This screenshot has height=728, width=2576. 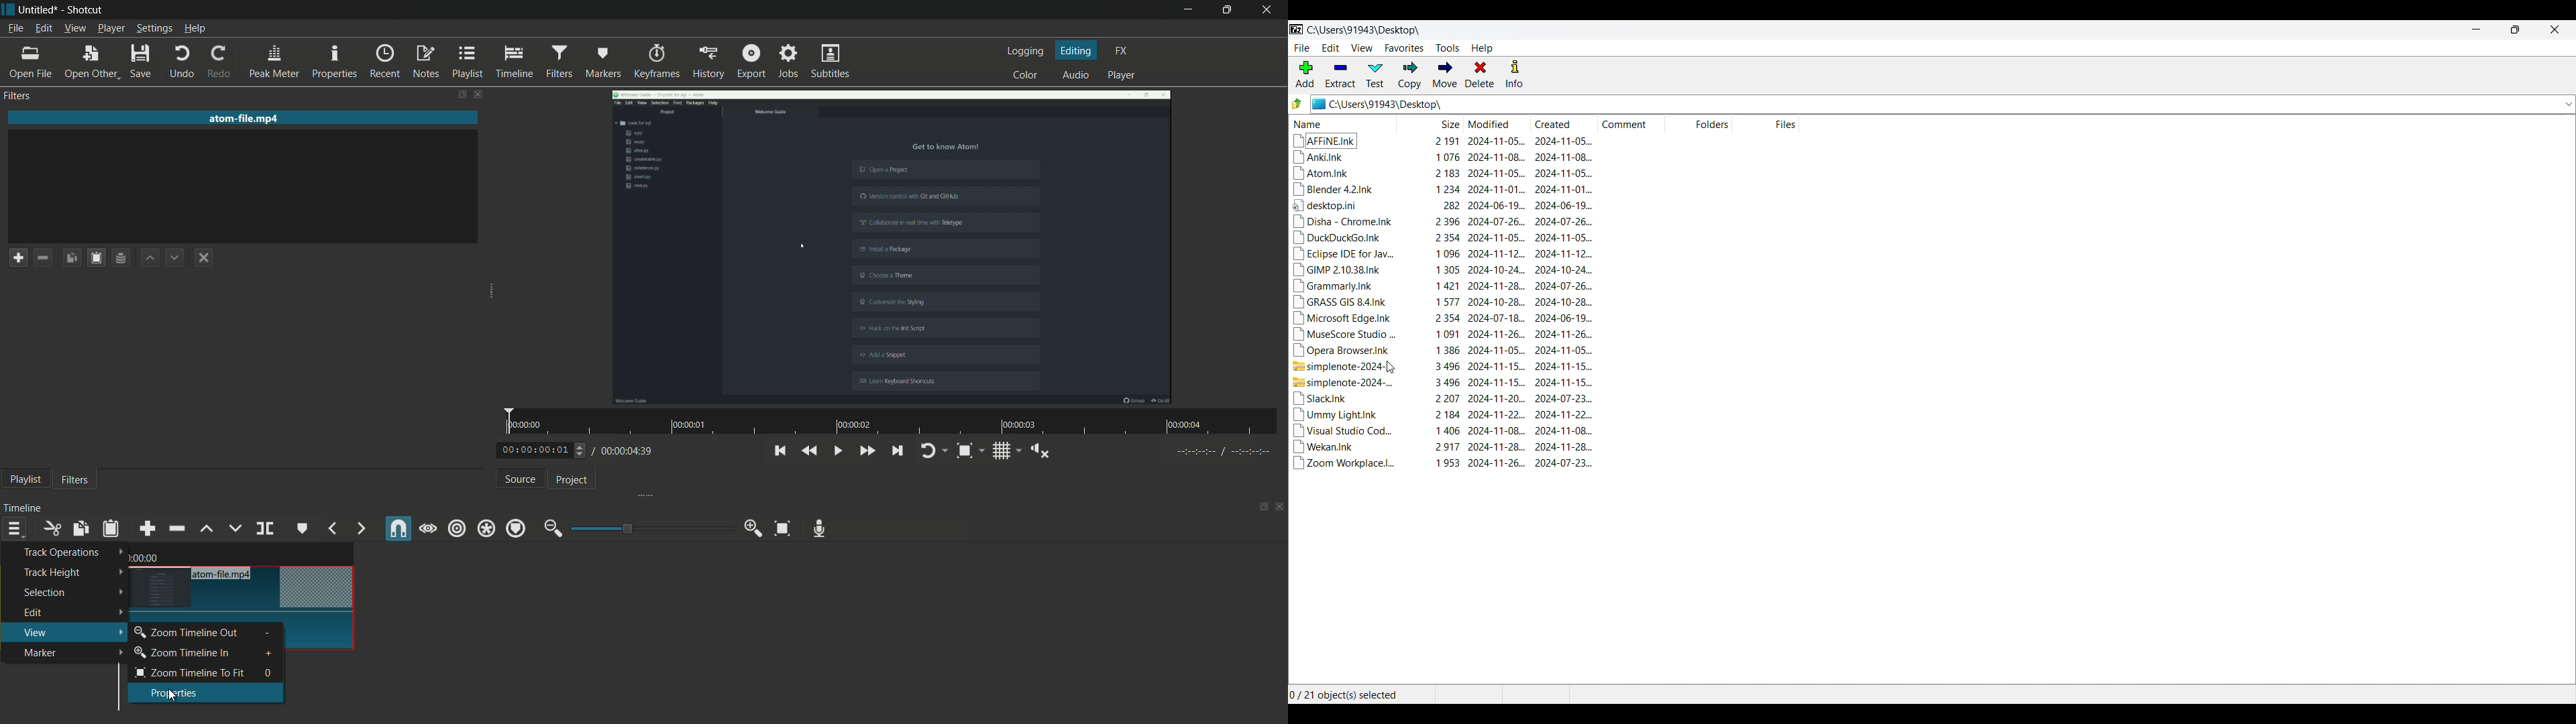 What do you see at coordinates (553, 528) in the screenshot?
I see `zoom out` at bounding box center [553, 528].